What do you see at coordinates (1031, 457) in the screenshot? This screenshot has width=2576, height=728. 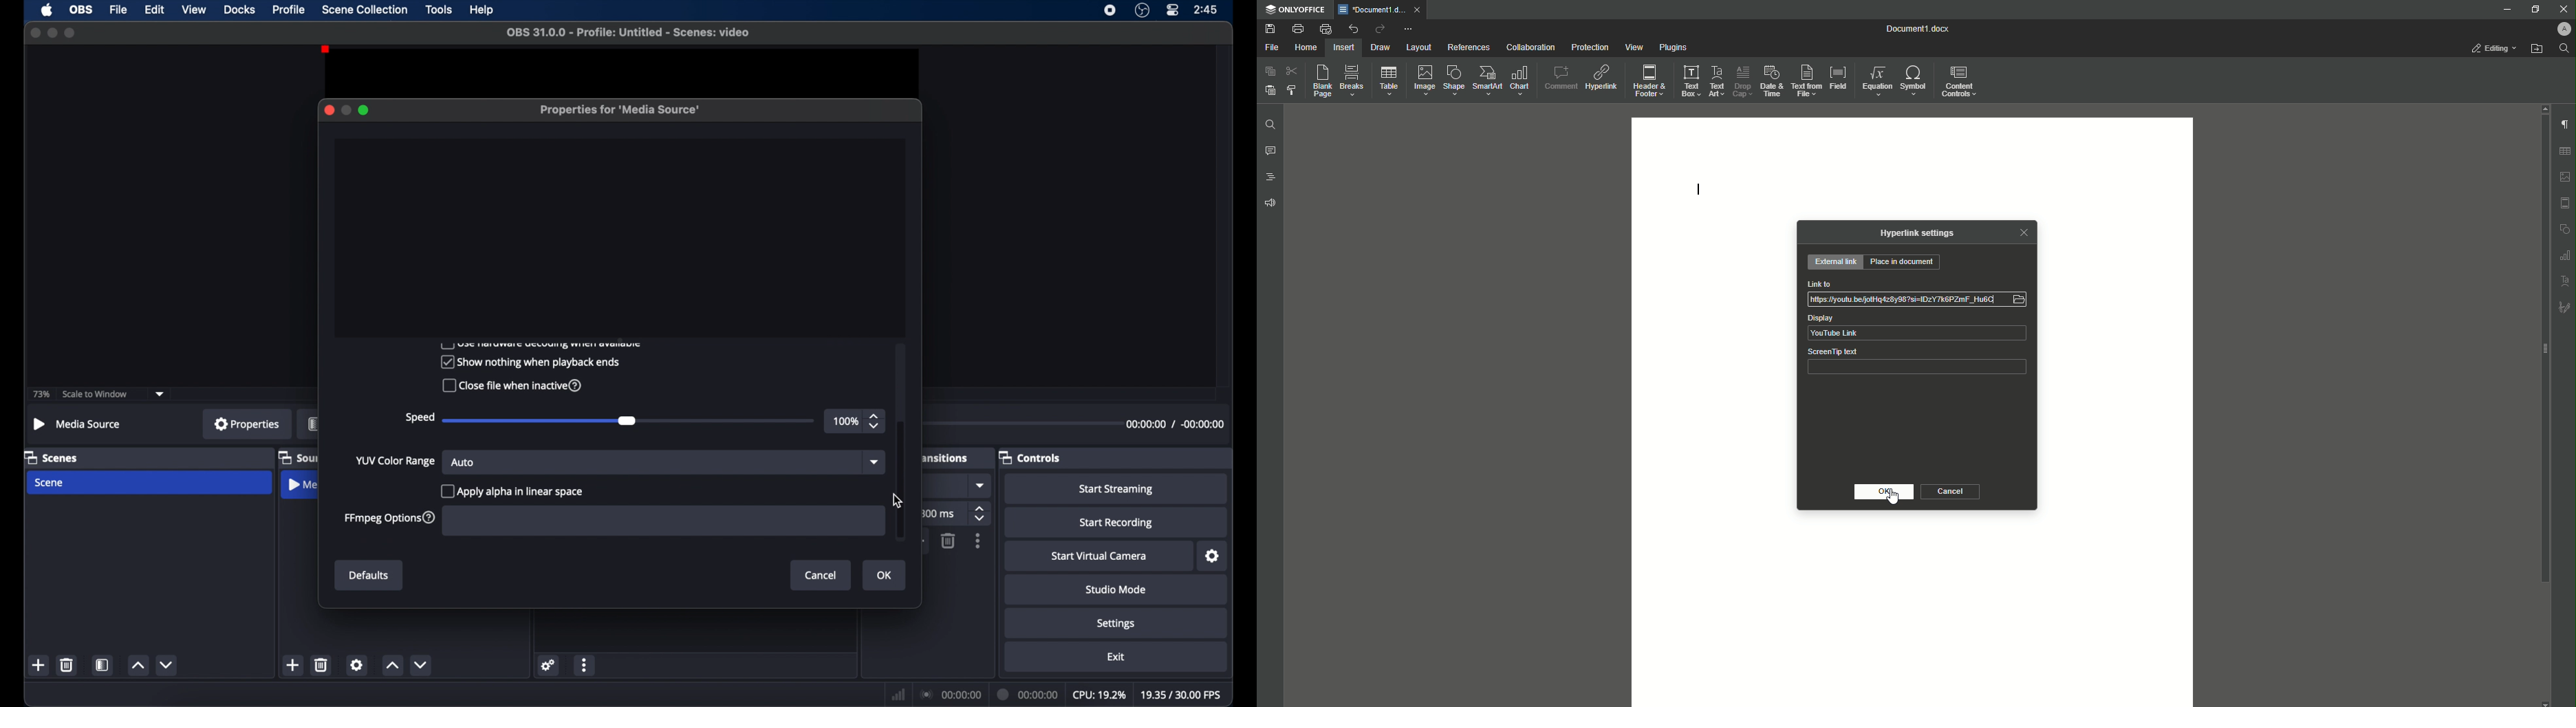 I see `controls` at bounding box center [1031, 457].